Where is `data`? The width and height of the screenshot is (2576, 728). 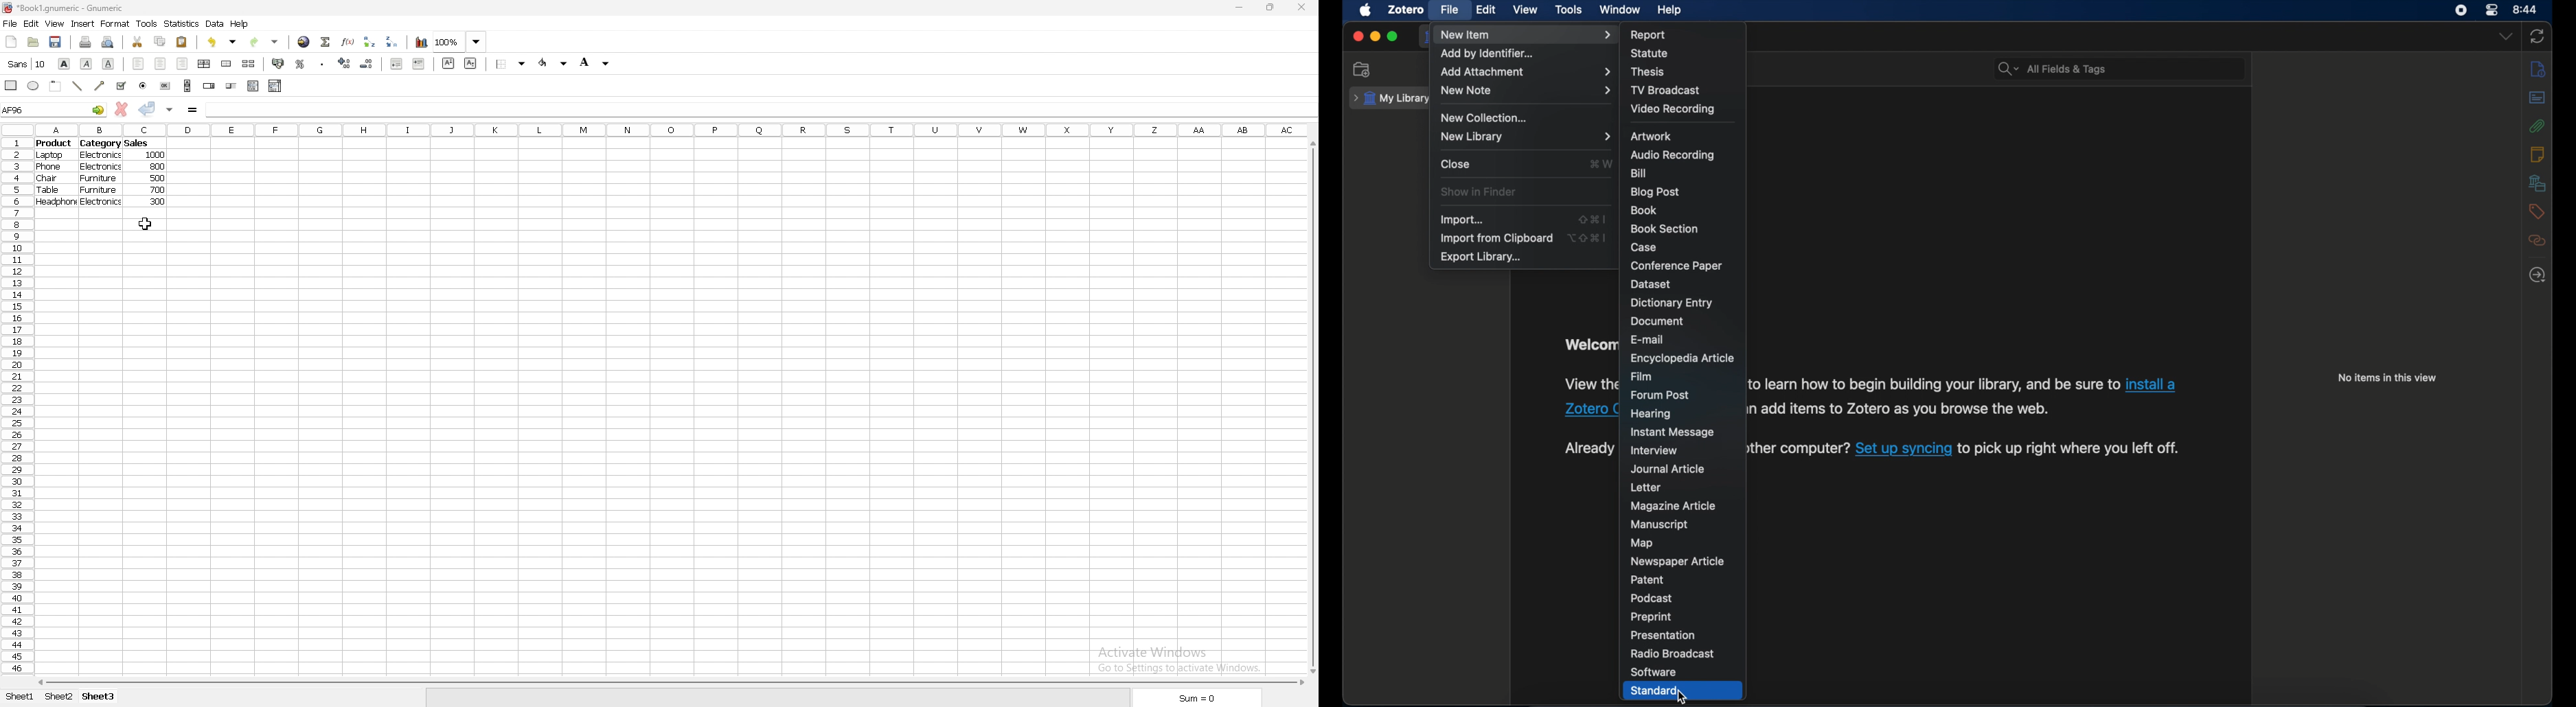 data is located at coordinates (214, 23).